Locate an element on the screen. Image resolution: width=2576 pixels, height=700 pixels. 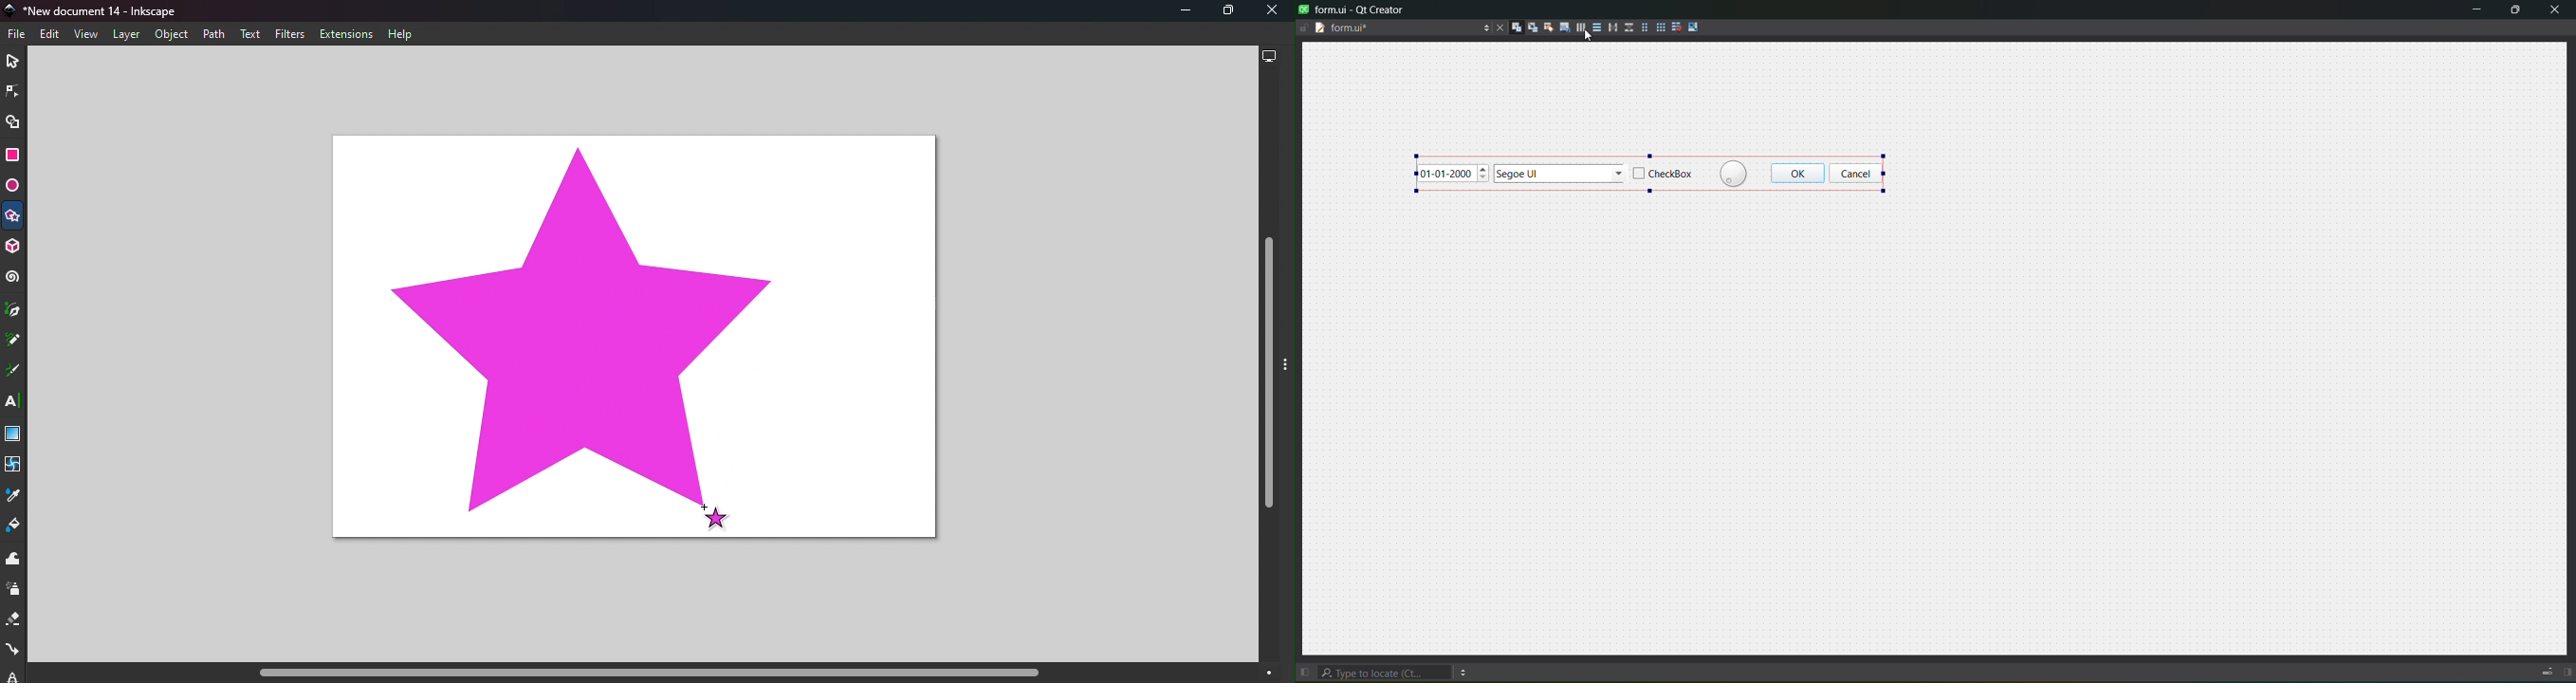
Calligraphy tool is located at coordinates (13, 372).